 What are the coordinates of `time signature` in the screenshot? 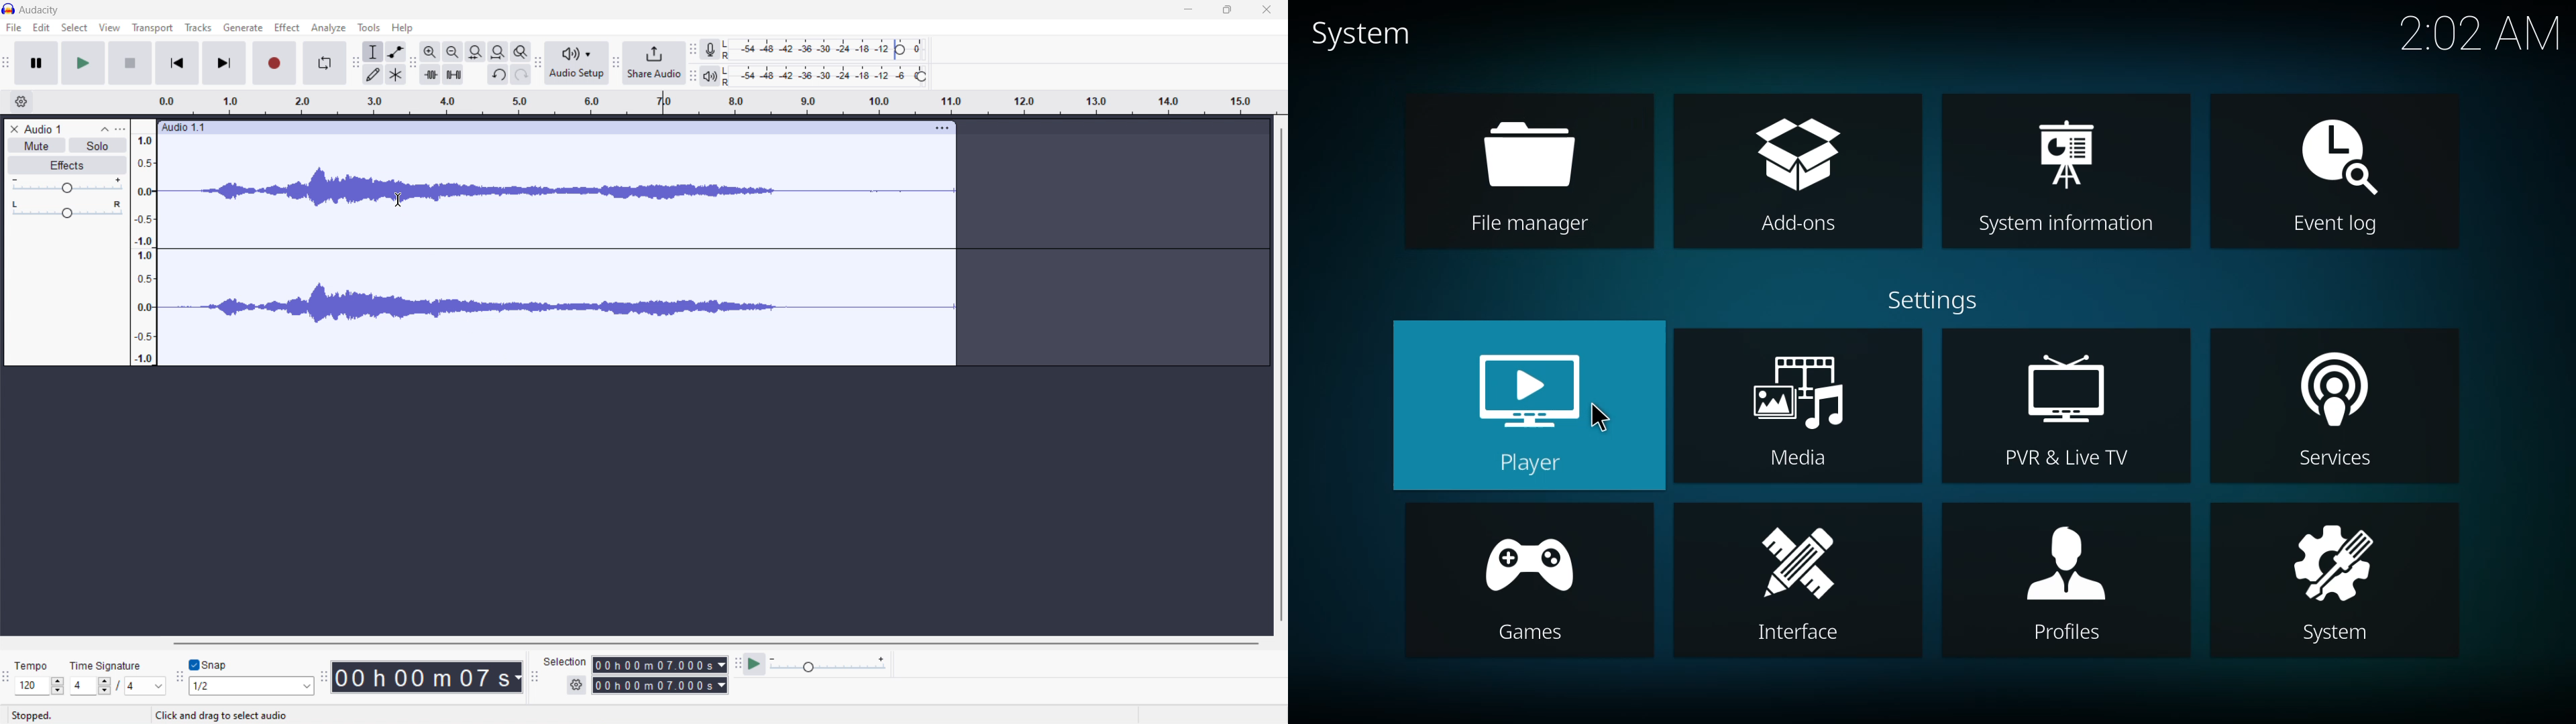 It's located at (106, 666).